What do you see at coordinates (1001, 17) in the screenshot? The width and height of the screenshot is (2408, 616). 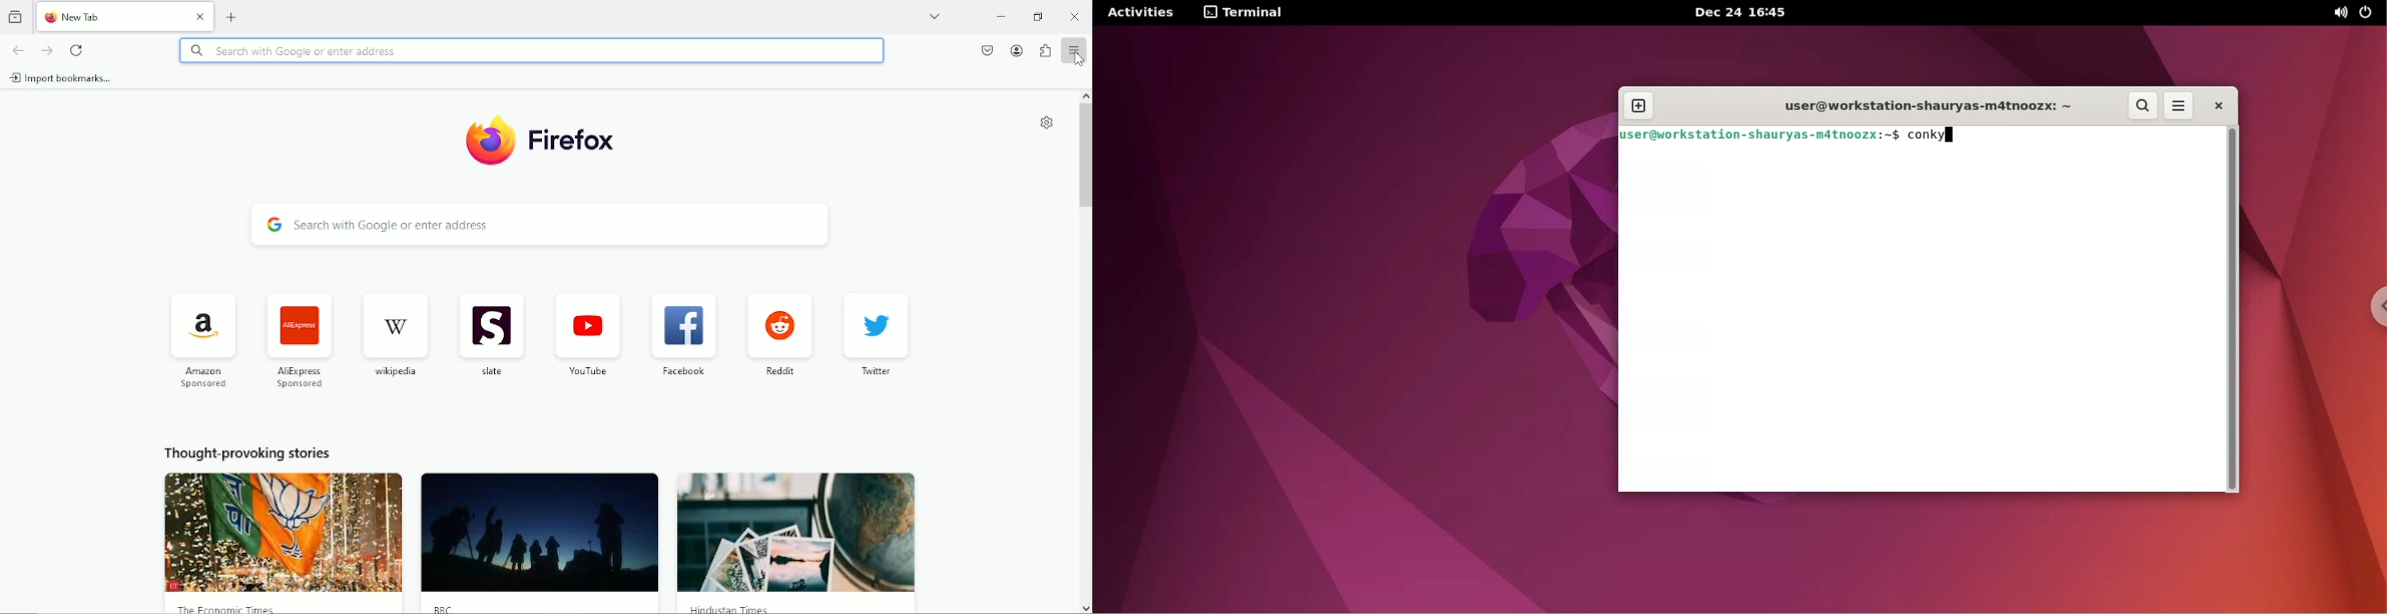 I see `minimize` at bounding box center [1001, 17].